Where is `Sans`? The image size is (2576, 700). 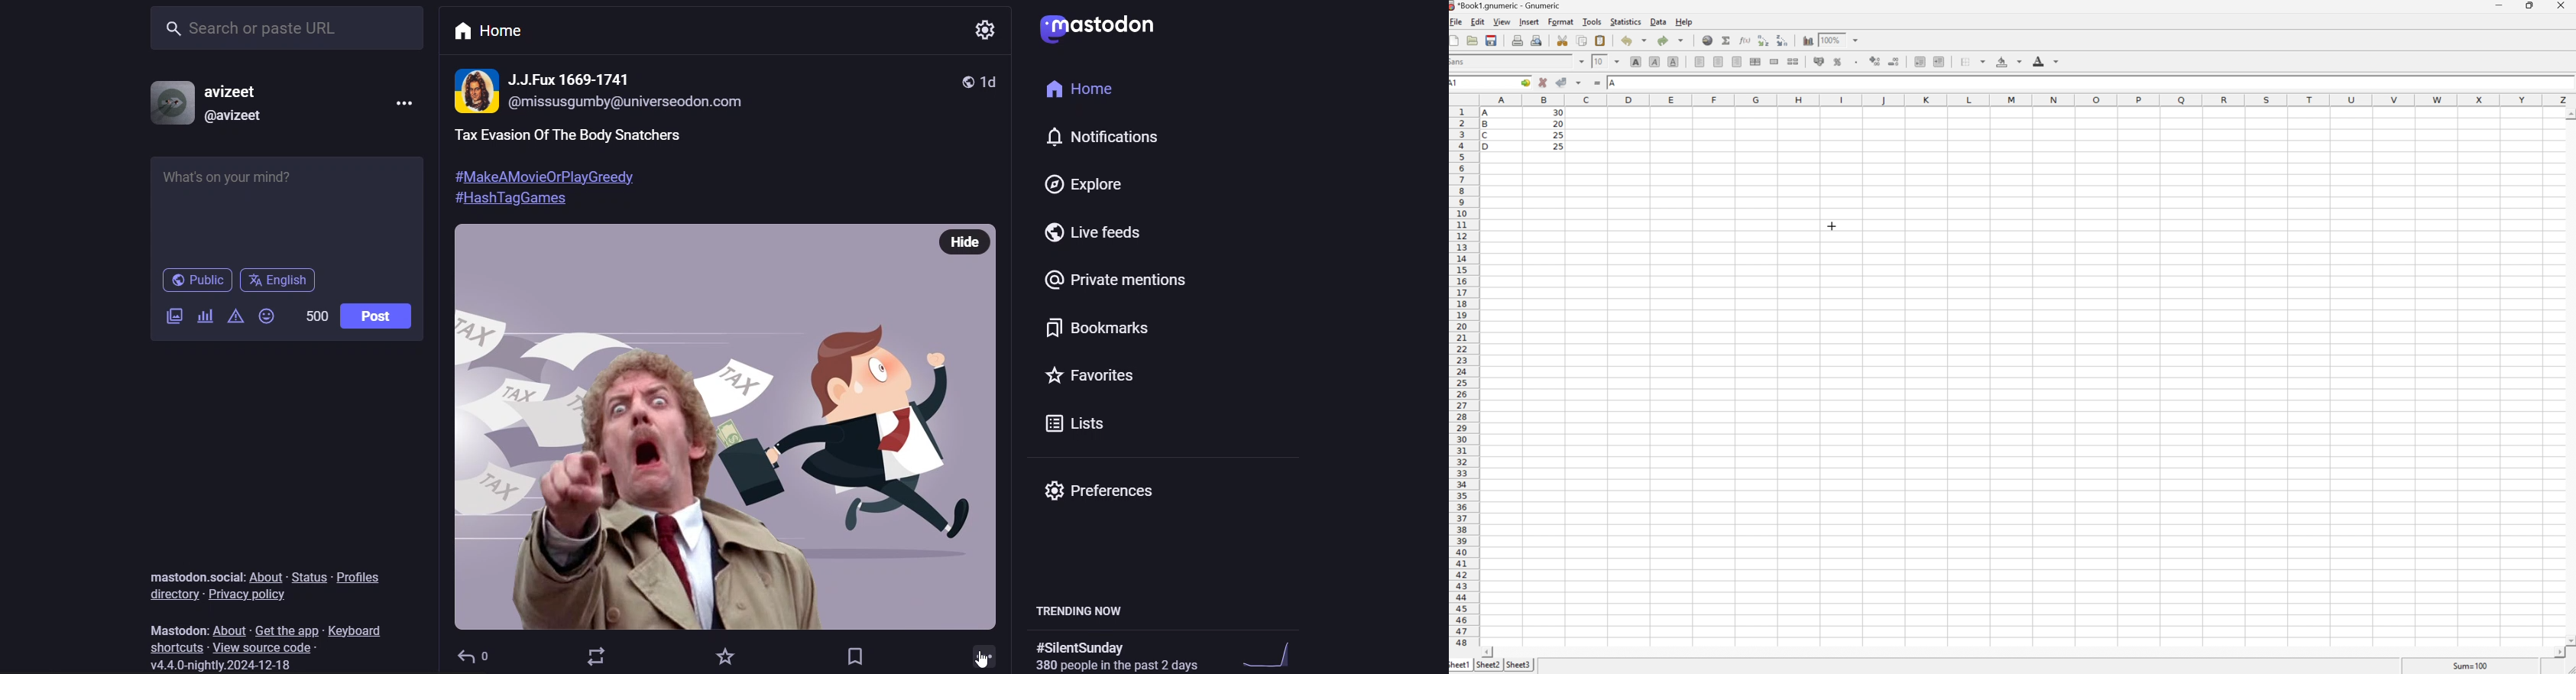 Sans is located at coordinates (1459, 61).